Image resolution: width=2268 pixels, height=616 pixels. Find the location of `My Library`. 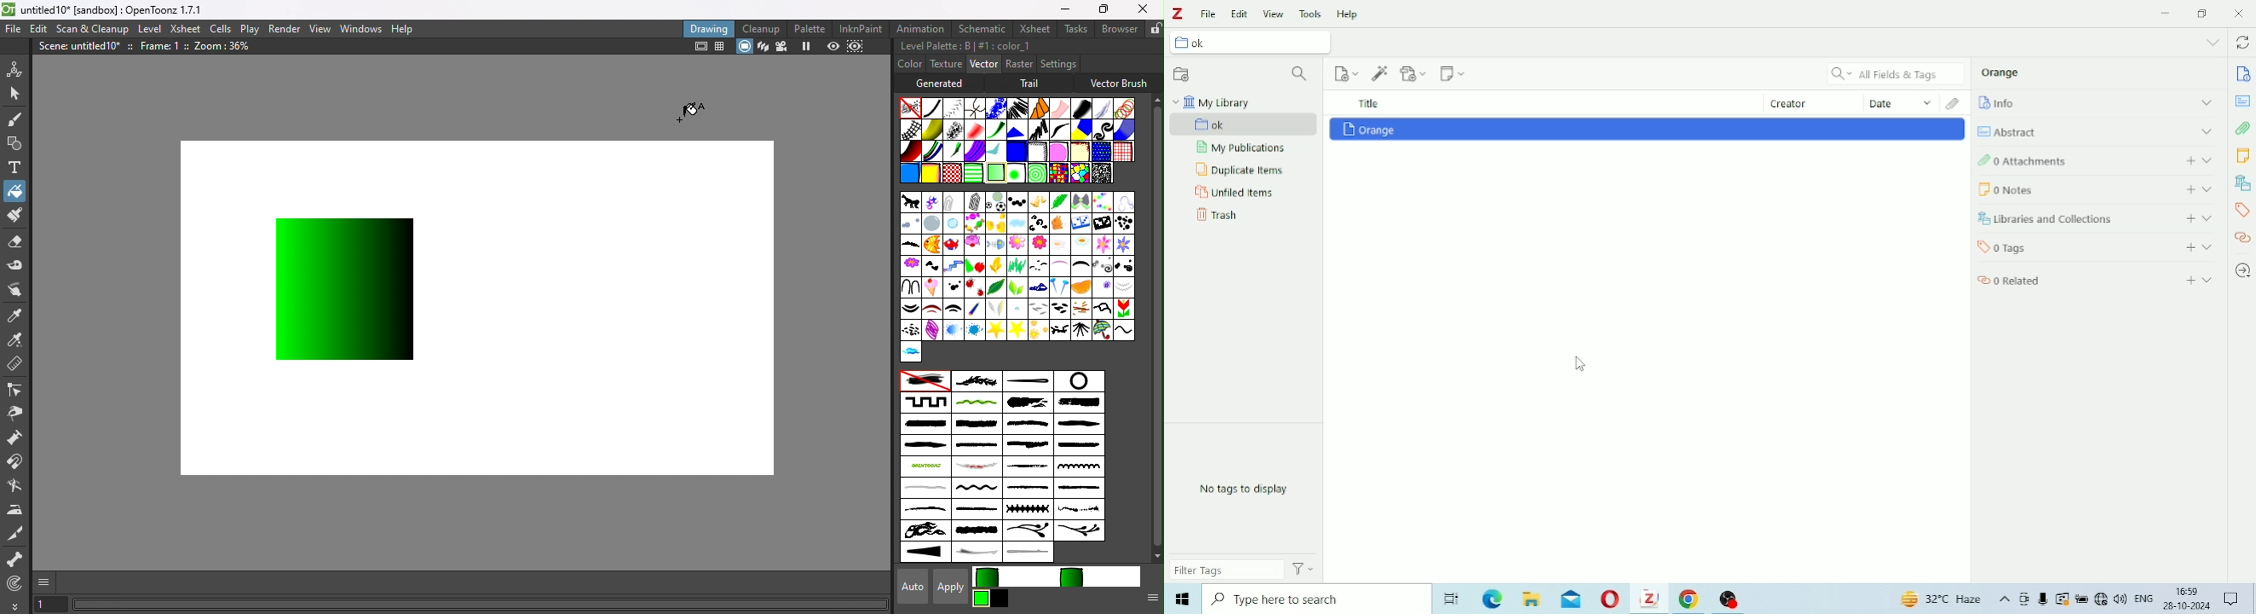

My Library is located at coordinates (1211, 102).